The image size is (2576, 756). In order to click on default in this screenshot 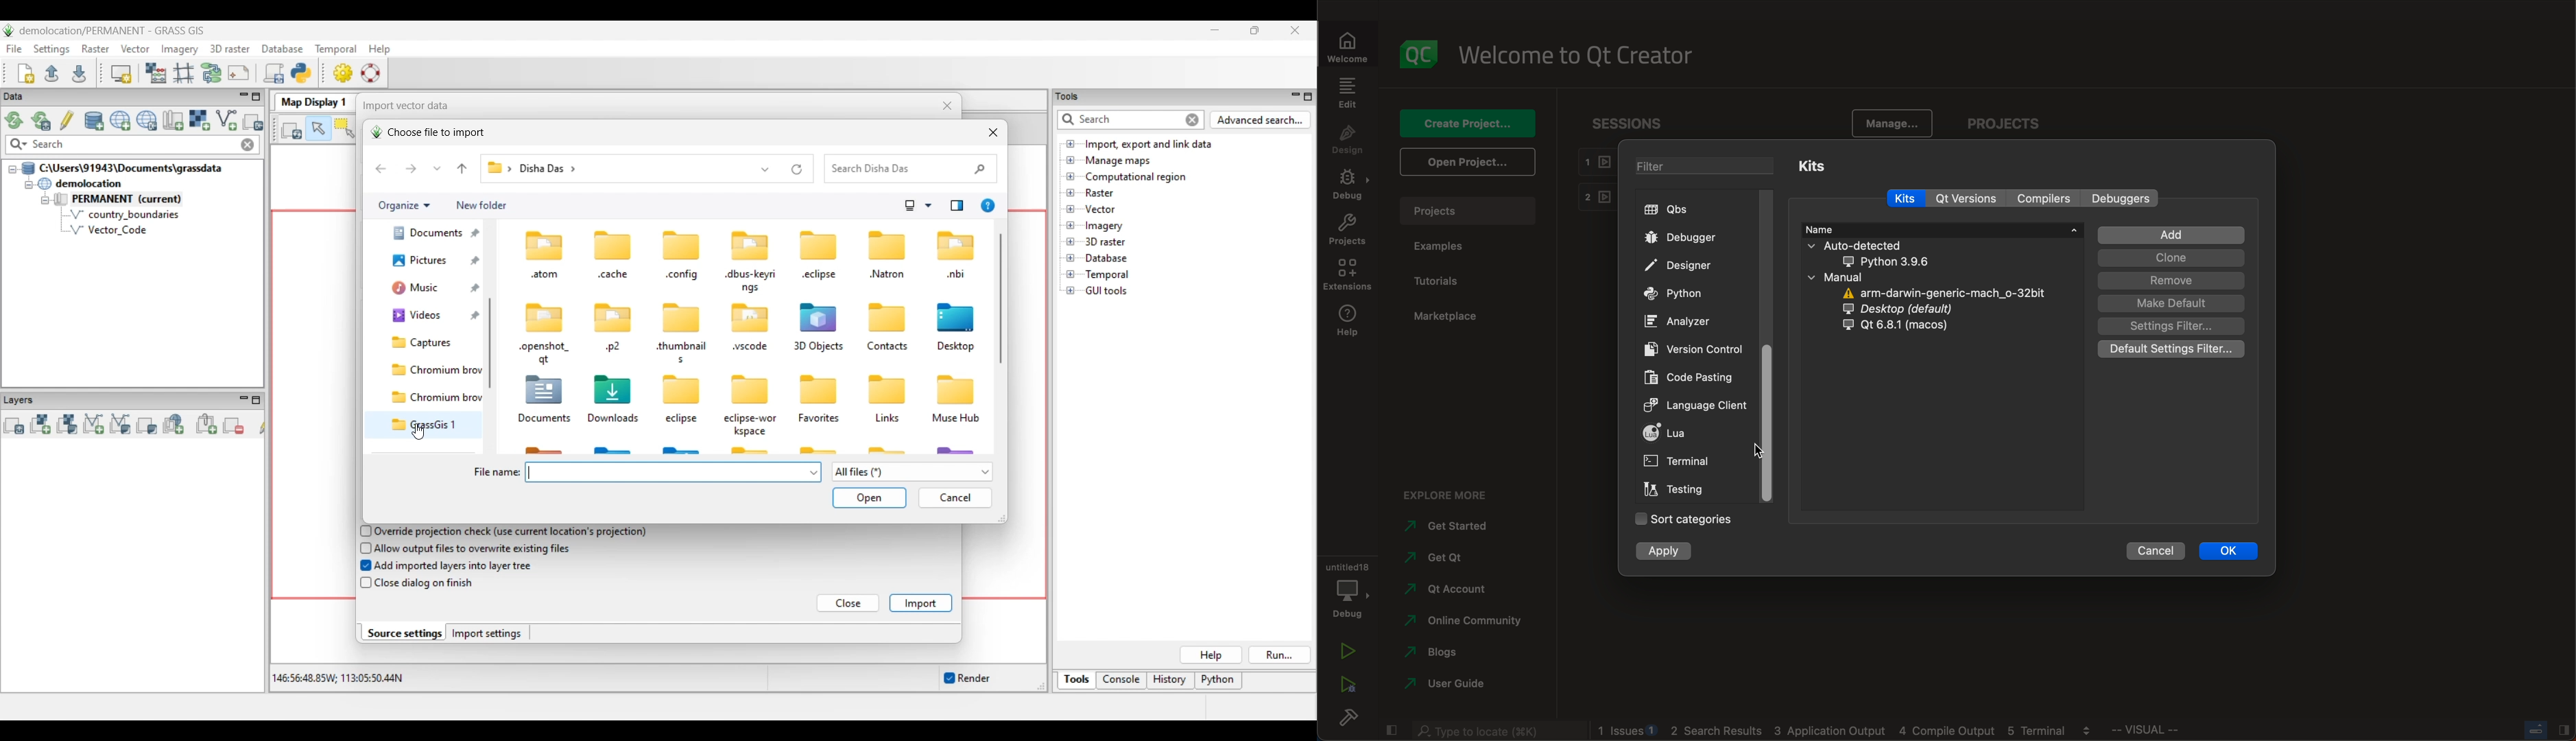, I will do `click(2171, 347)`.